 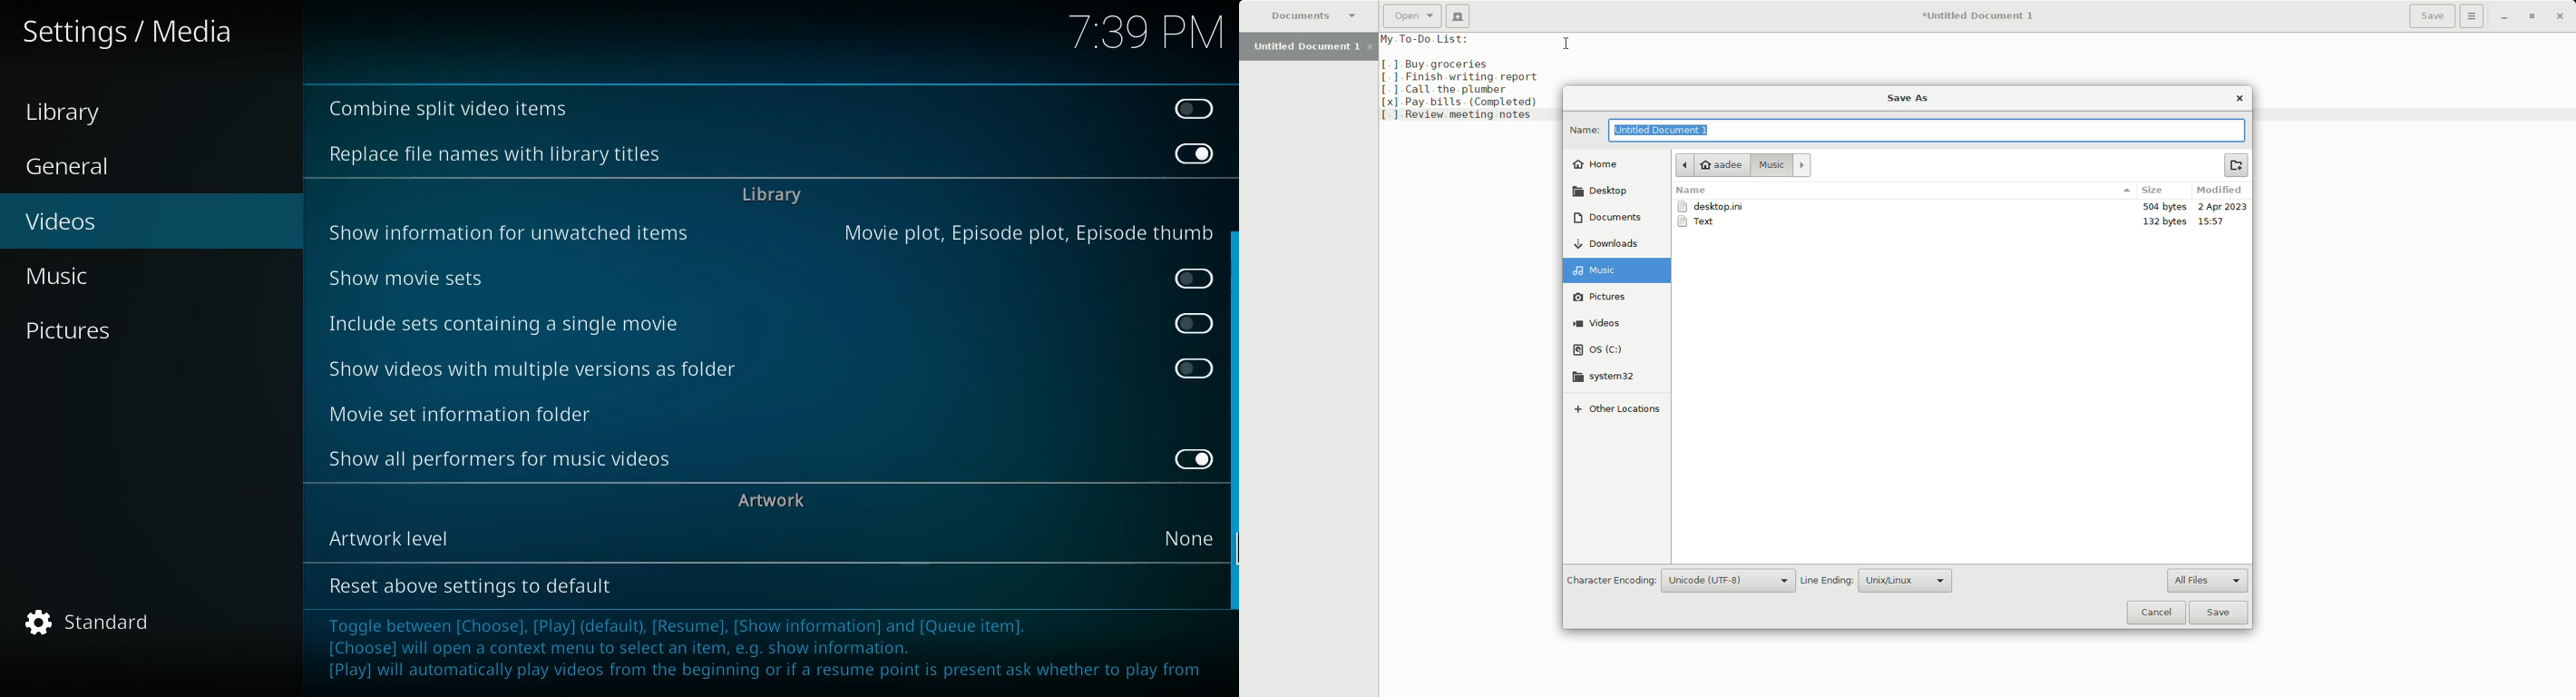 I want to click on reset above setting to default, so click(x=470, y=586).